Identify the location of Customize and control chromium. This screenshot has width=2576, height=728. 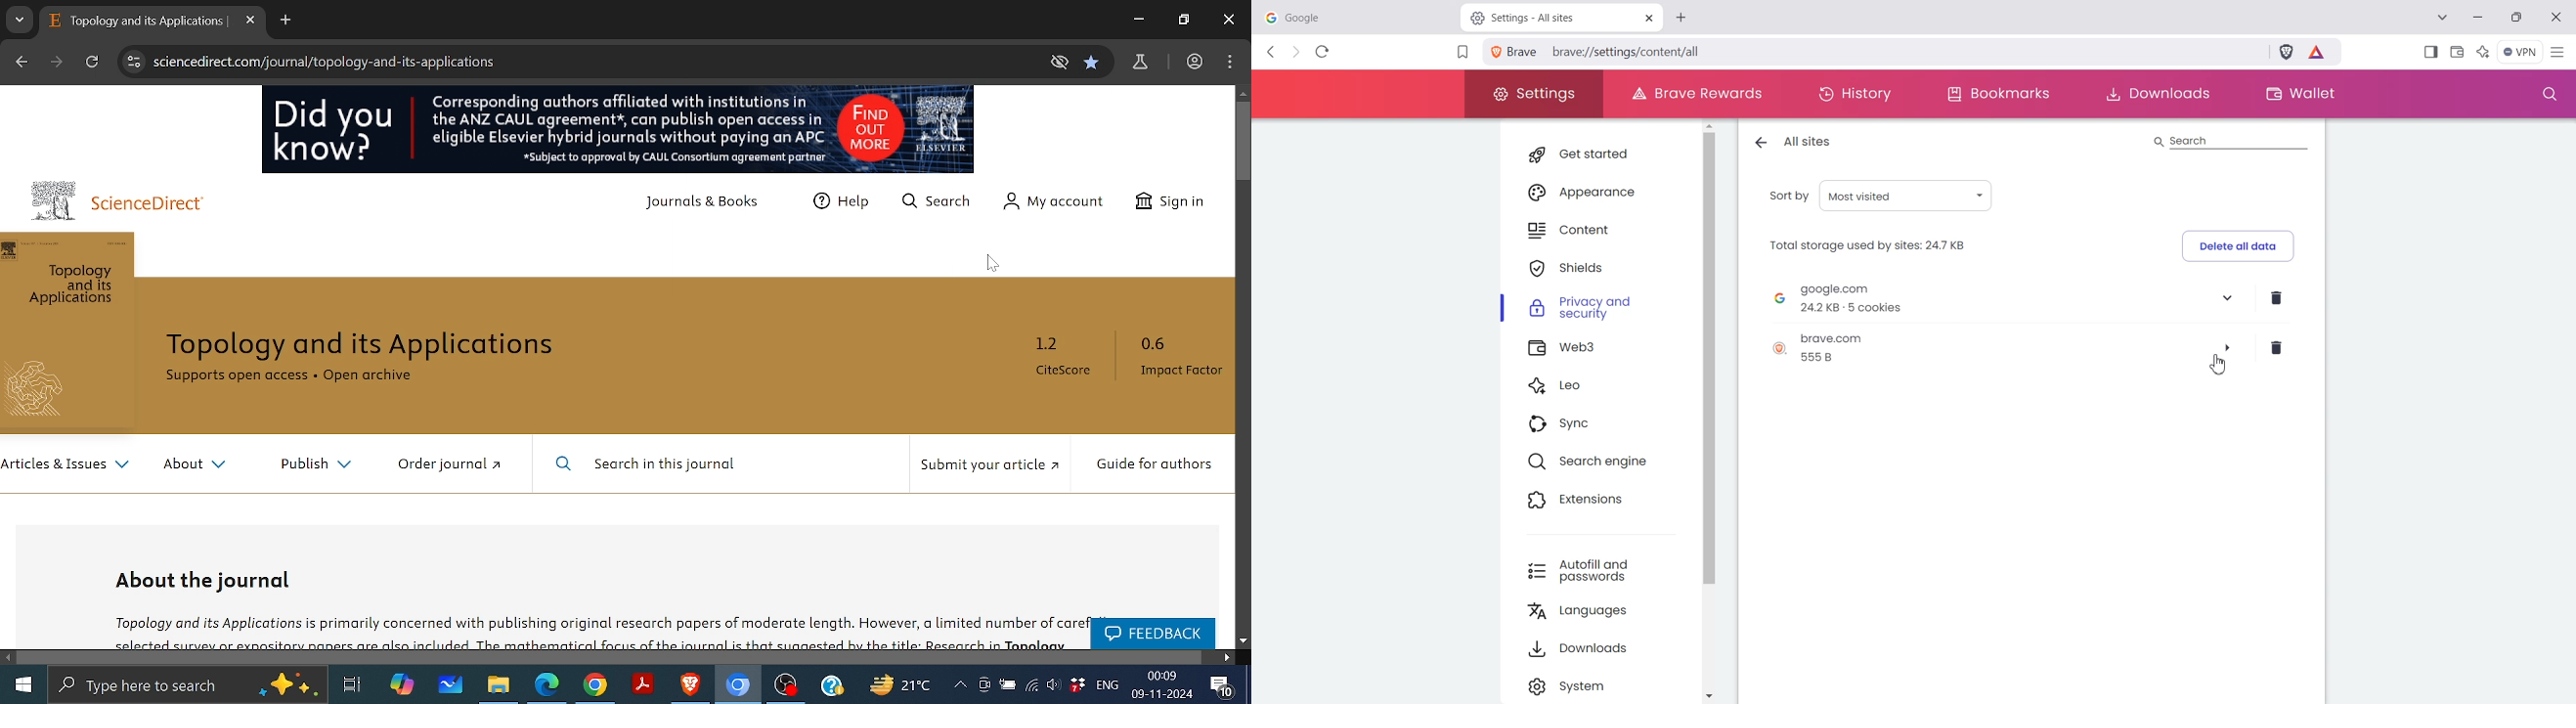
(1229, 62).